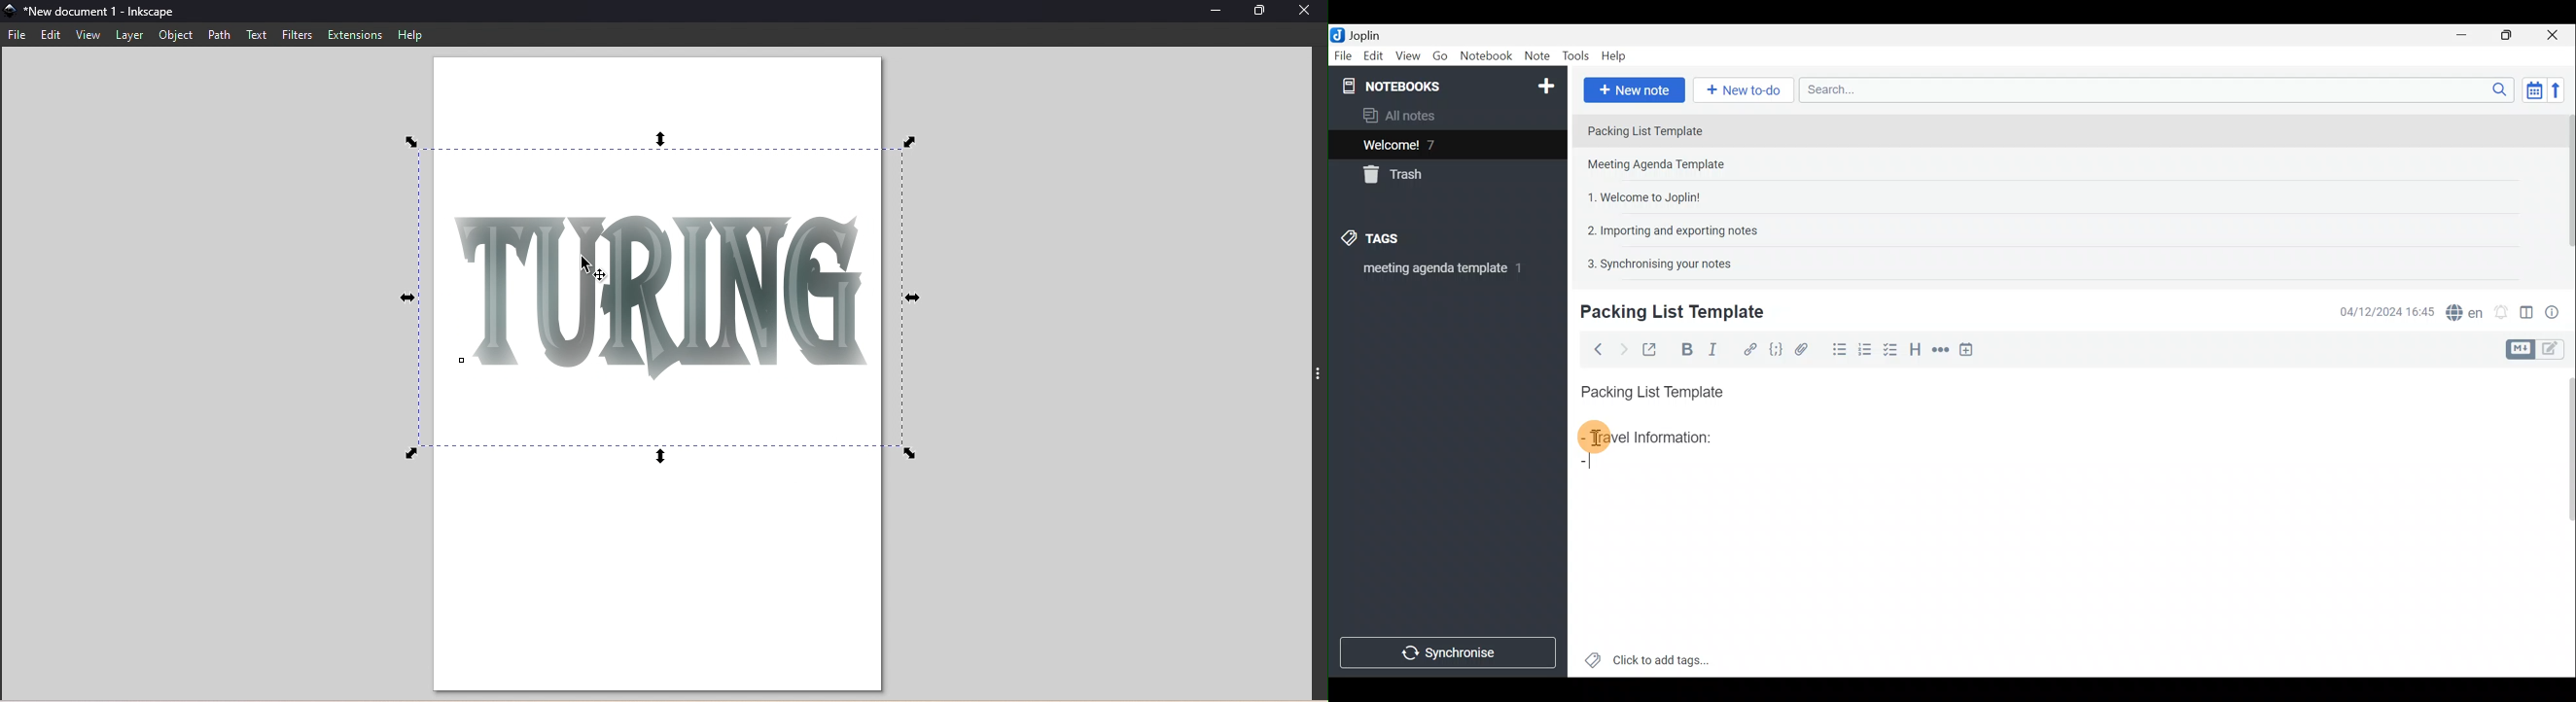 The height and width of the screenshot is (728, 2576). I want to click on Note, so click(1536, 57).